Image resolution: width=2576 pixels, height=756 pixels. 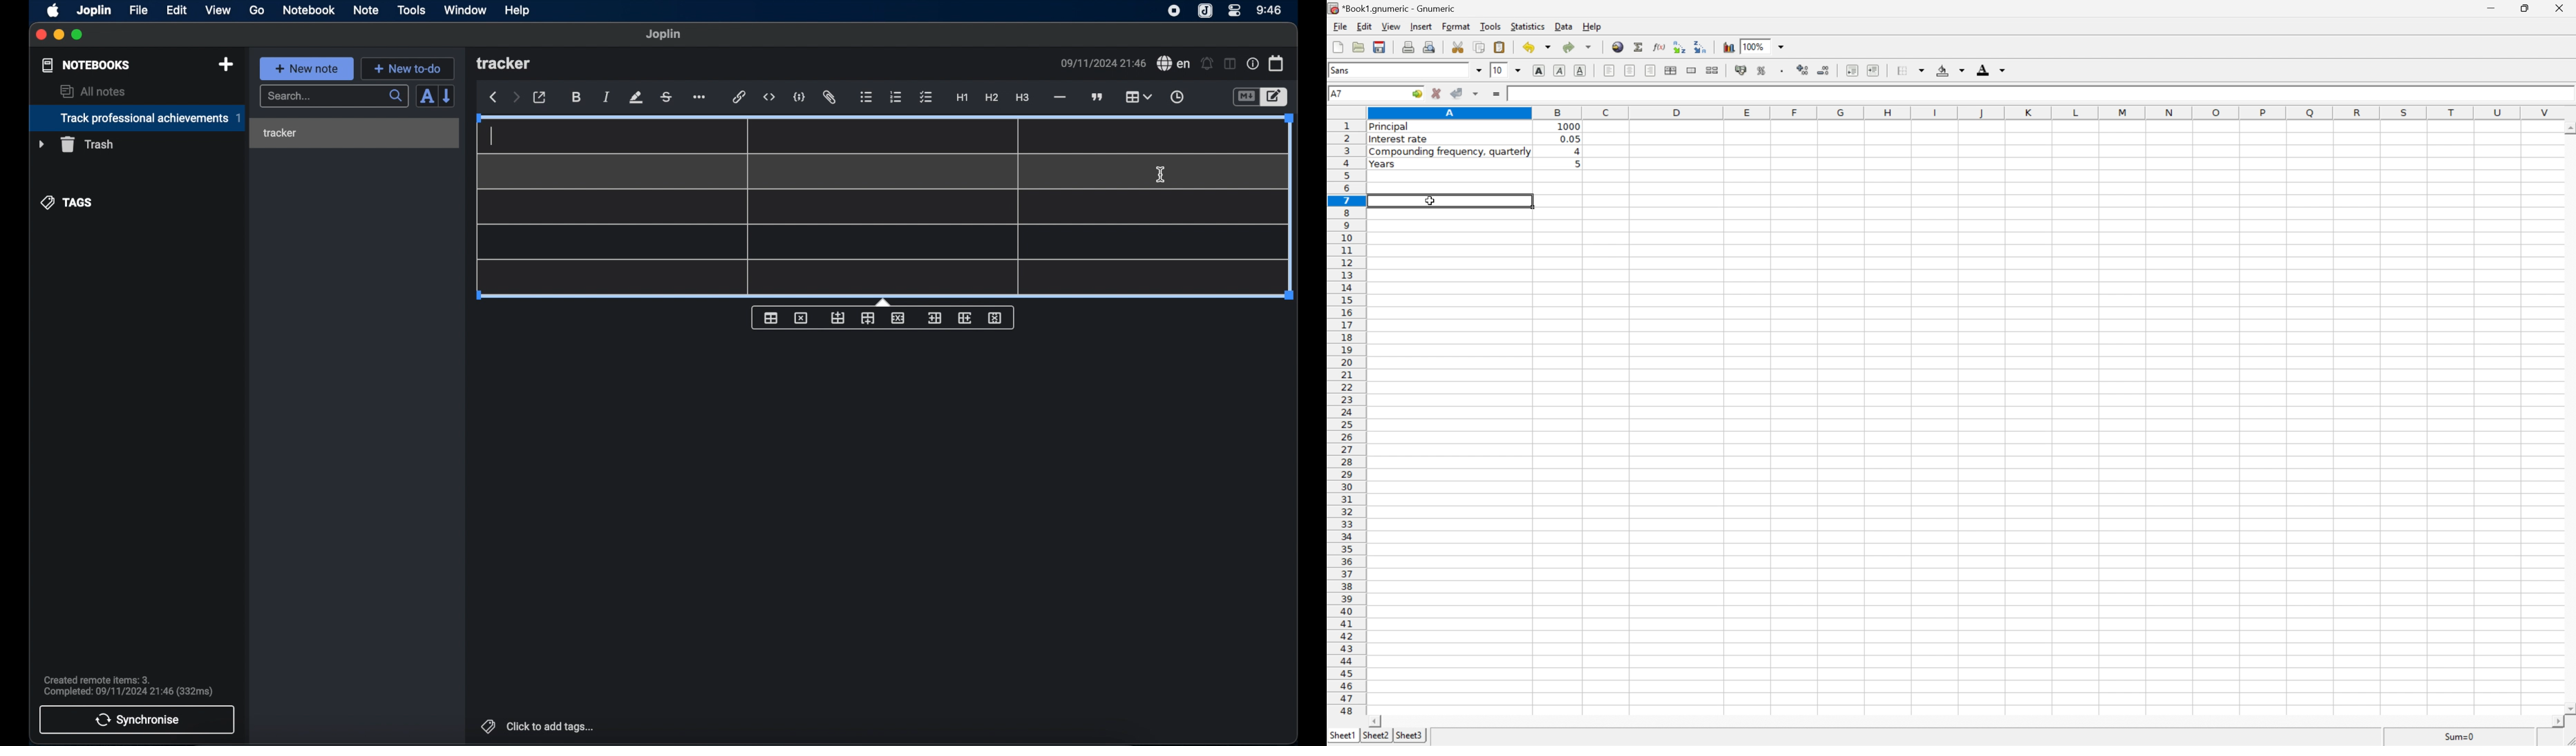 What do you see at coordinates (138, 10) in the screenshot?
I see `file` at bounding box center [138, 10].